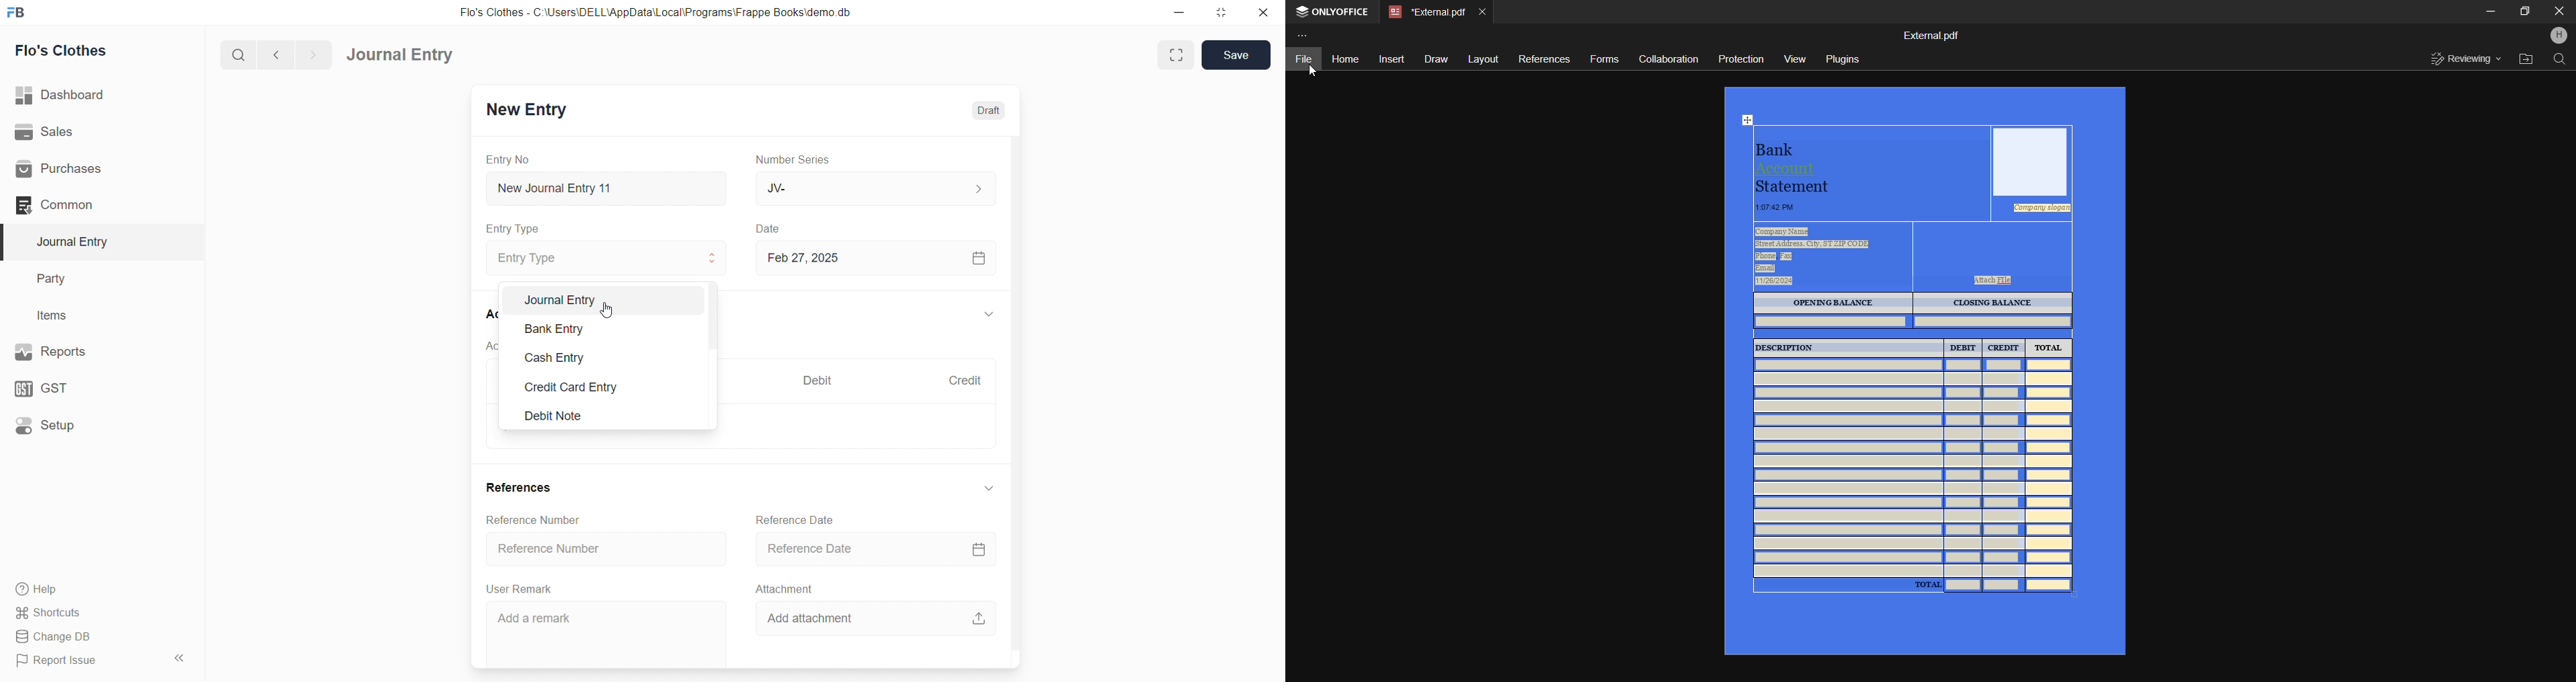 The height and width of the screenshot is (700, 2576). What do you see at coordinates (317, 54) in the screenshot?
I see `navigate forward` at bounding box center [317, 54].